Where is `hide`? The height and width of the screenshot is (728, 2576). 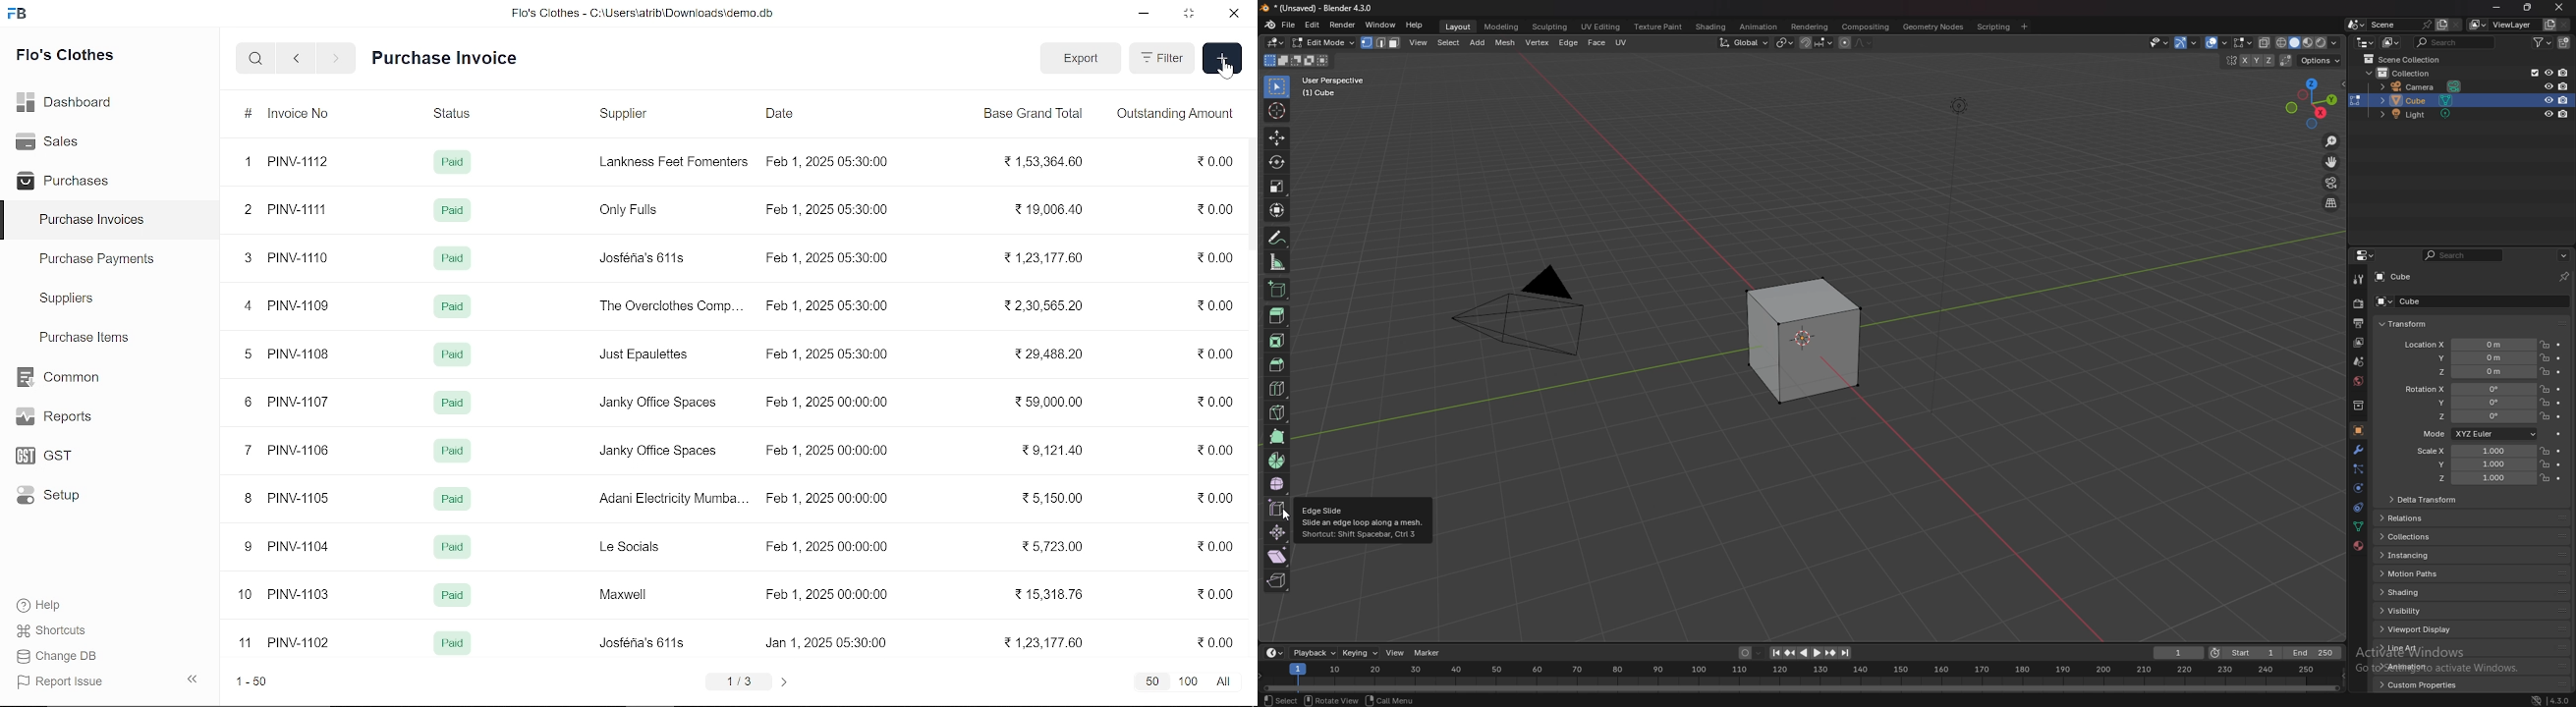
hide is located at coordinates (189, 680).